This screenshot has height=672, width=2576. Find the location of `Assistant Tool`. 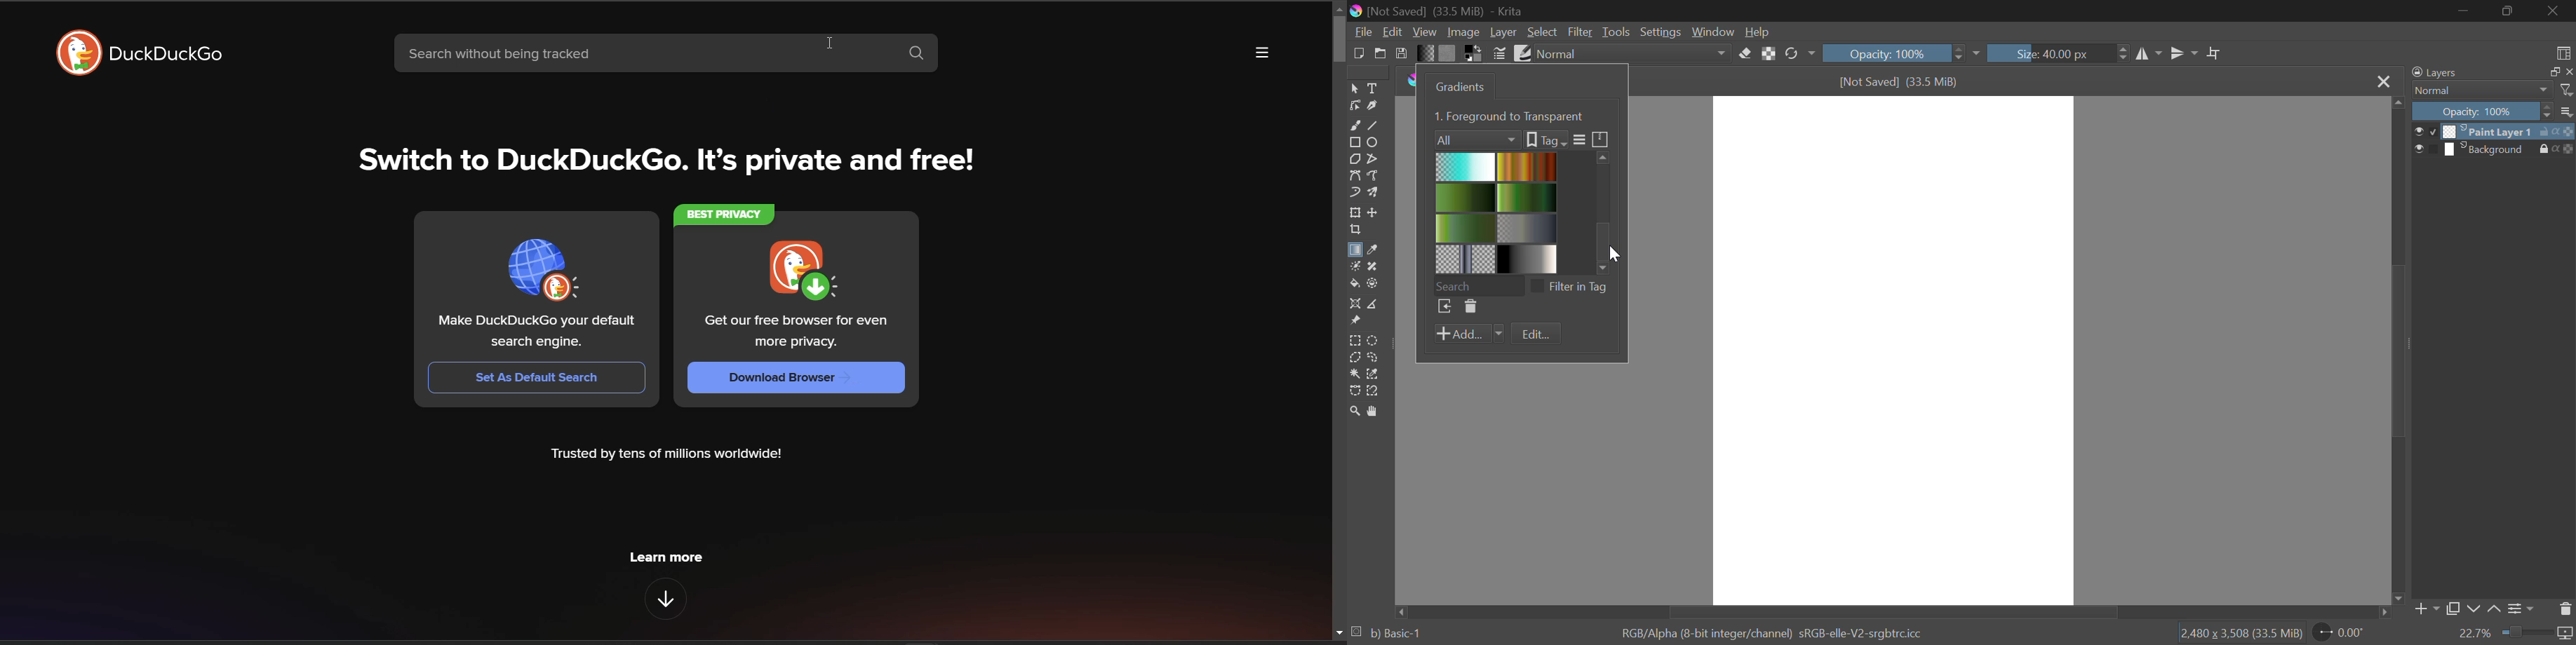

Assistant Tool is located at coordinates (1355, 305).